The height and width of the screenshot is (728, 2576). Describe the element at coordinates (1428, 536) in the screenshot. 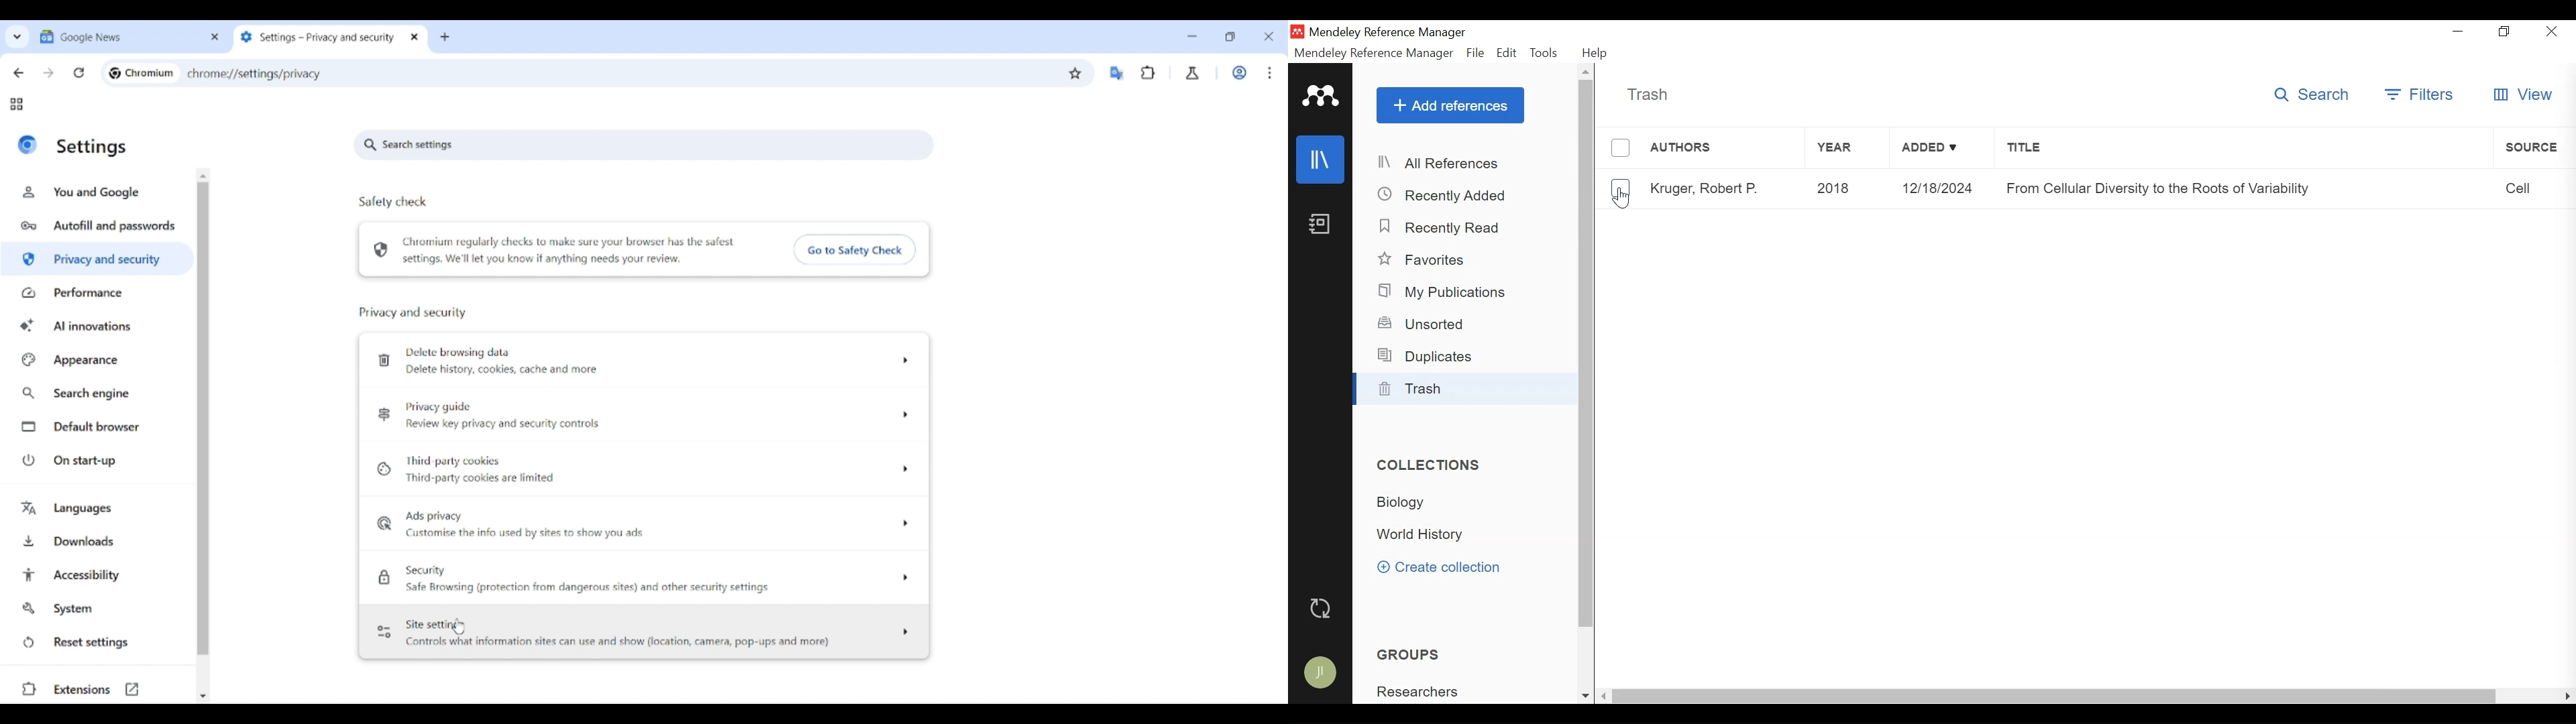

I see `World History` at that location.